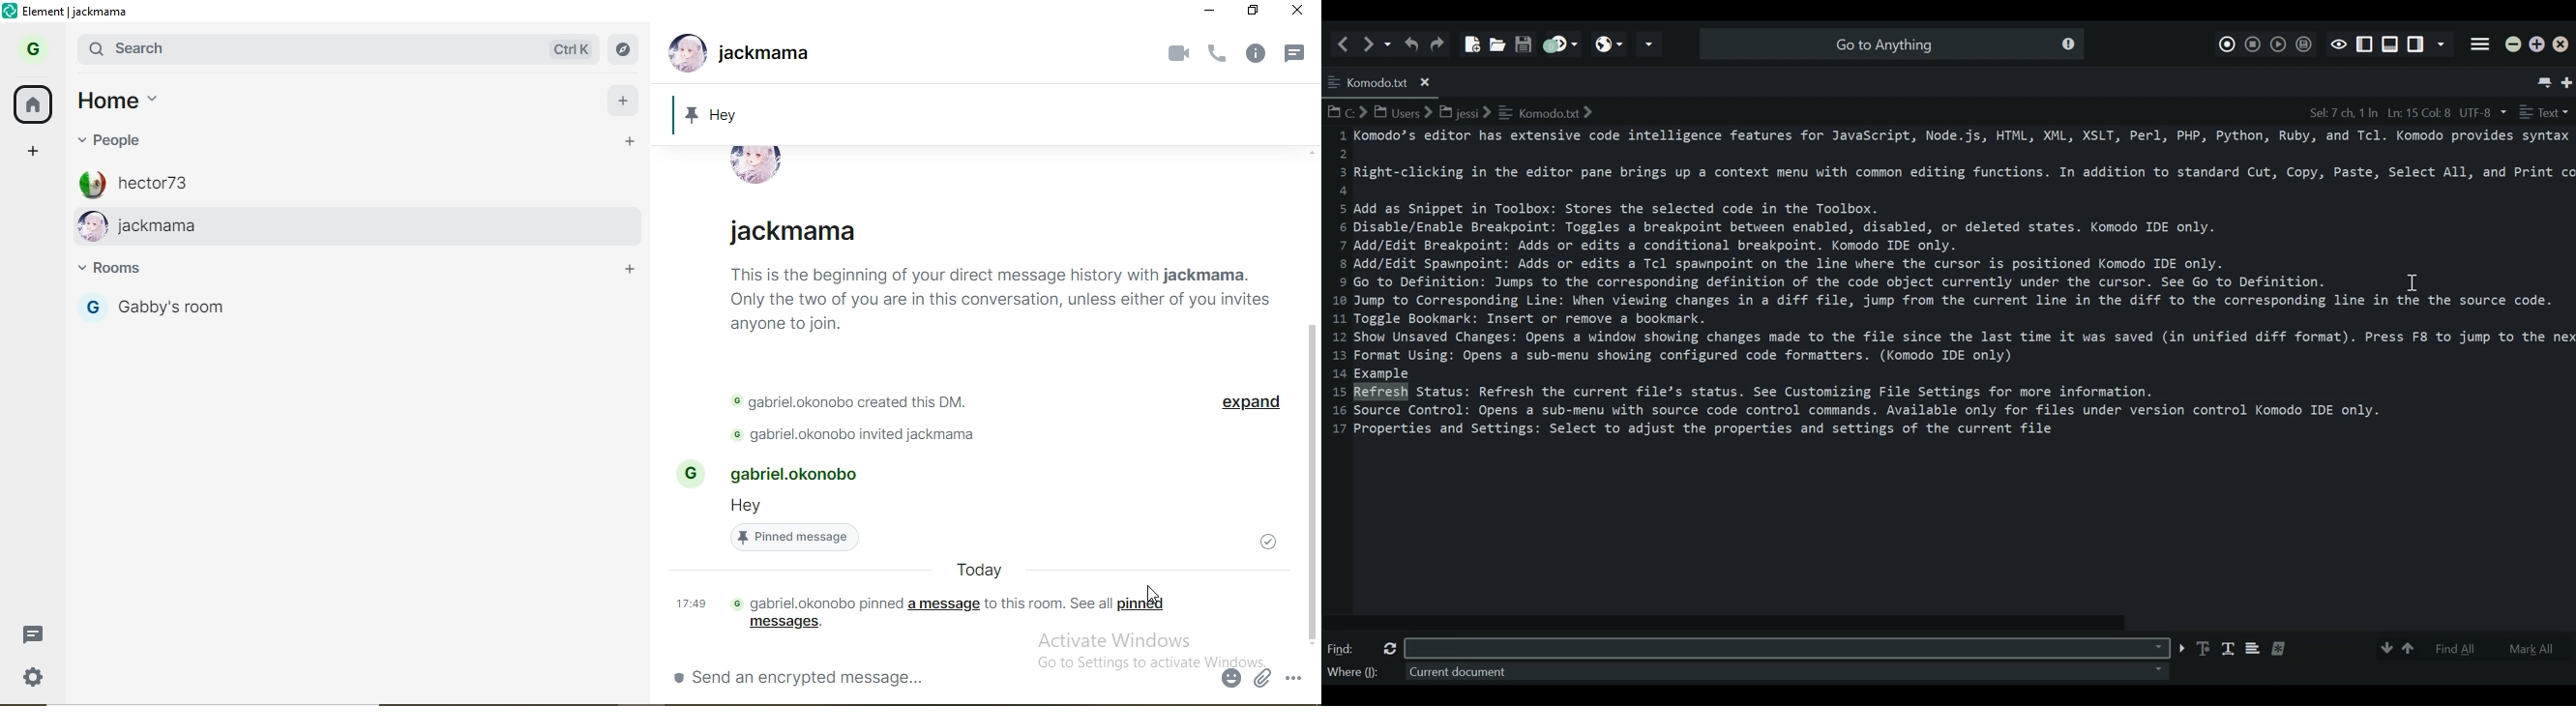  What do you see at coordinates (2228, 42) in the screenshot?
I see `Record Macro` at bounding box center [2228, 42].